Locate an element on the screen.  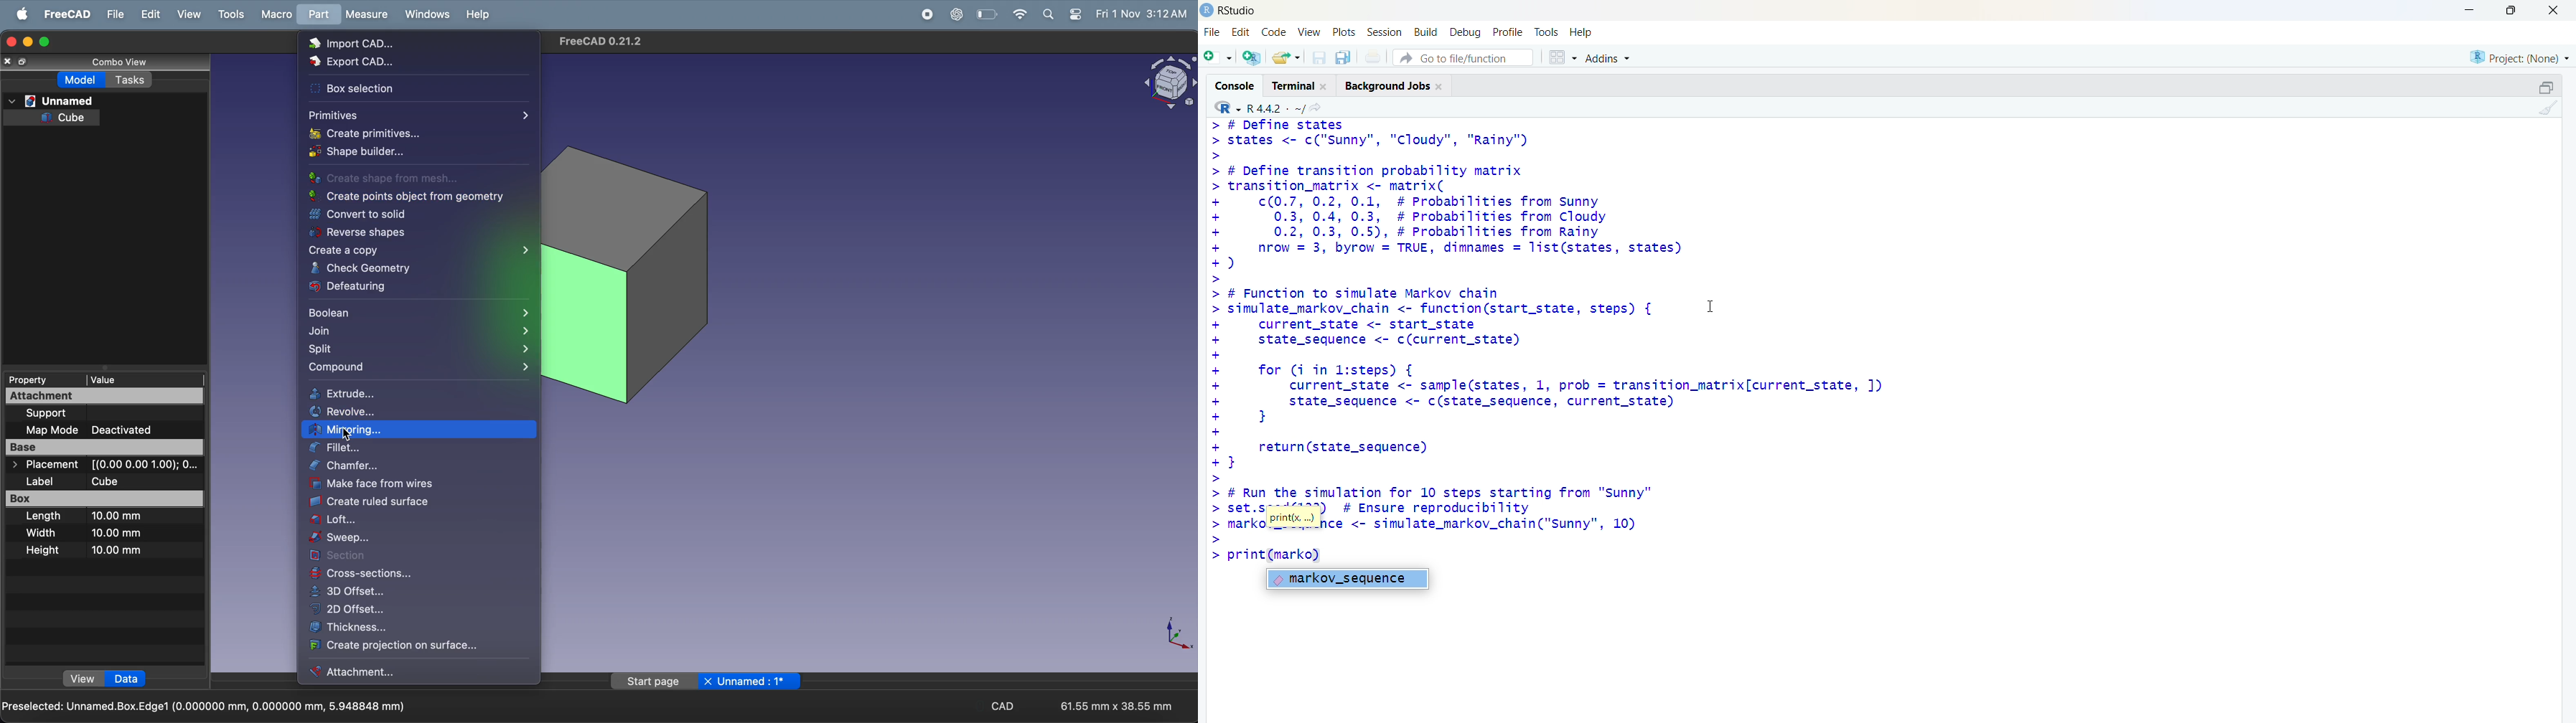
convert to solid is located at coordinates (396, 214).